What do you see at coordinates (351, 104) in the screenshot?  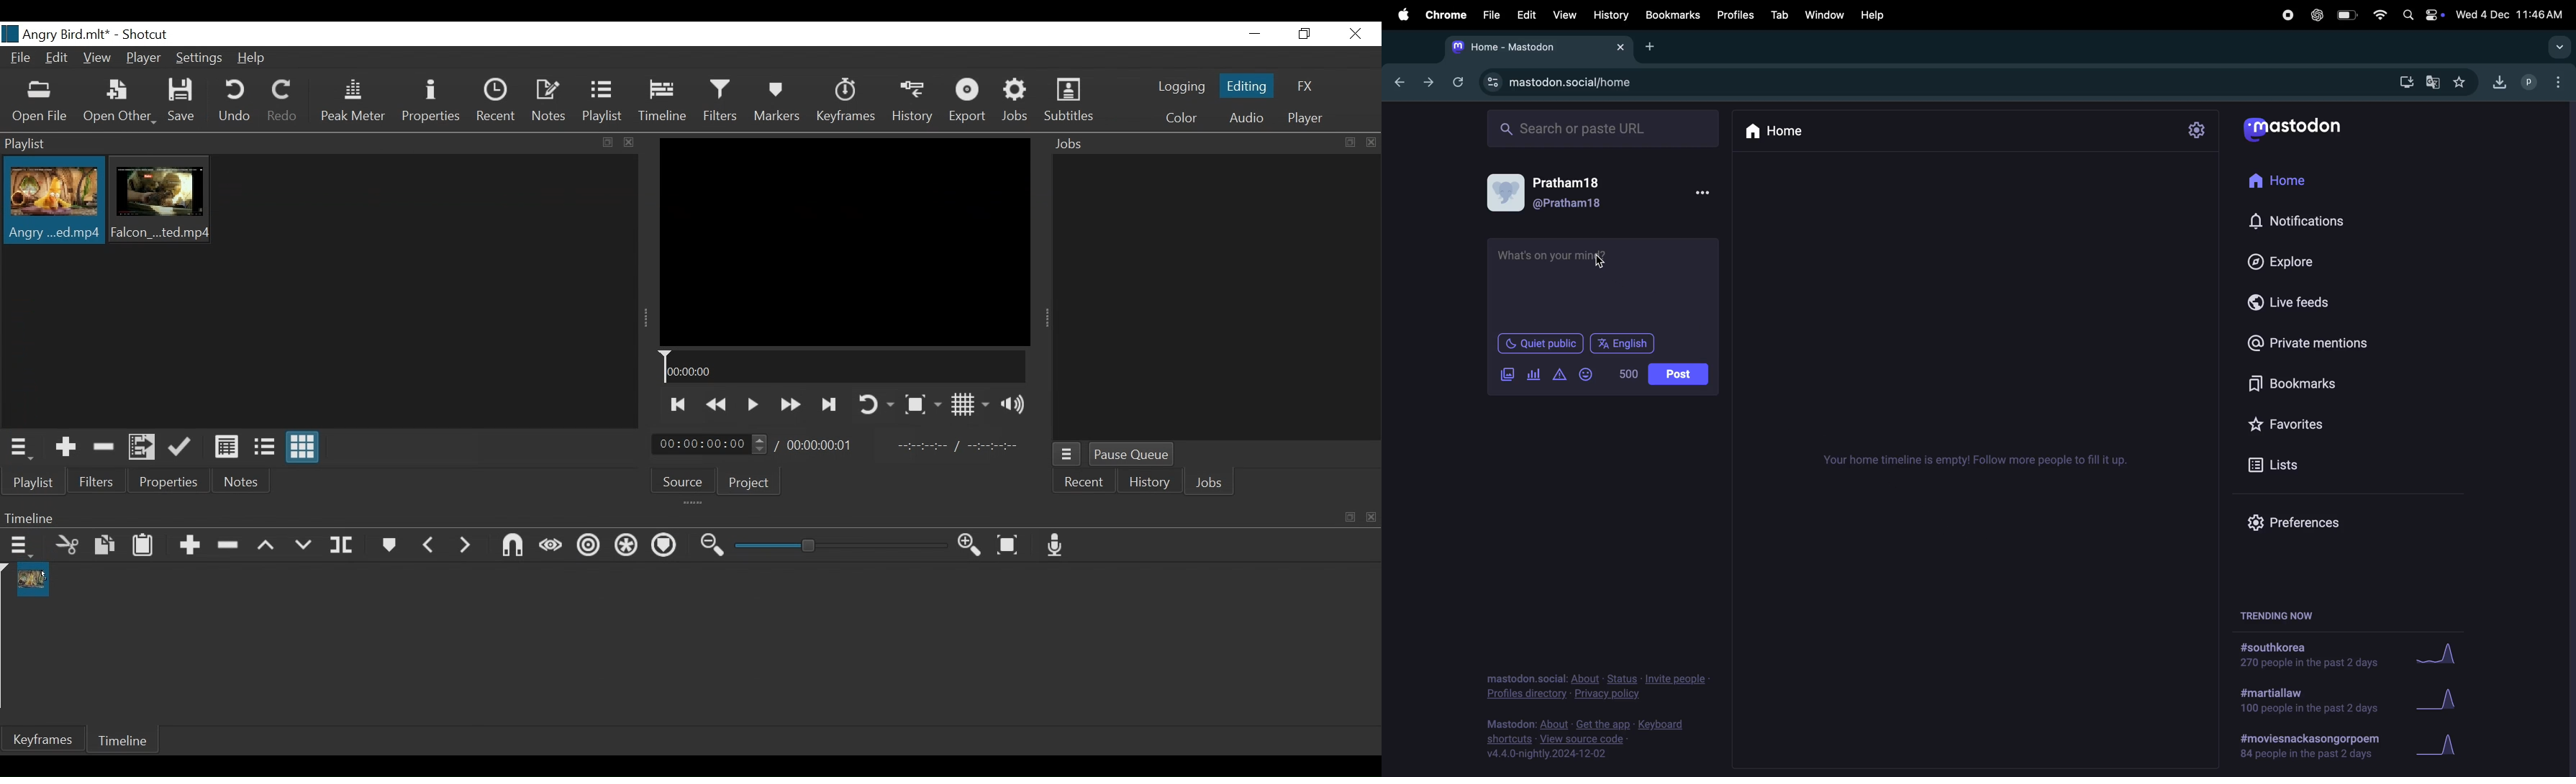 I see `Peak Meter` at bounding box center [351, 104].